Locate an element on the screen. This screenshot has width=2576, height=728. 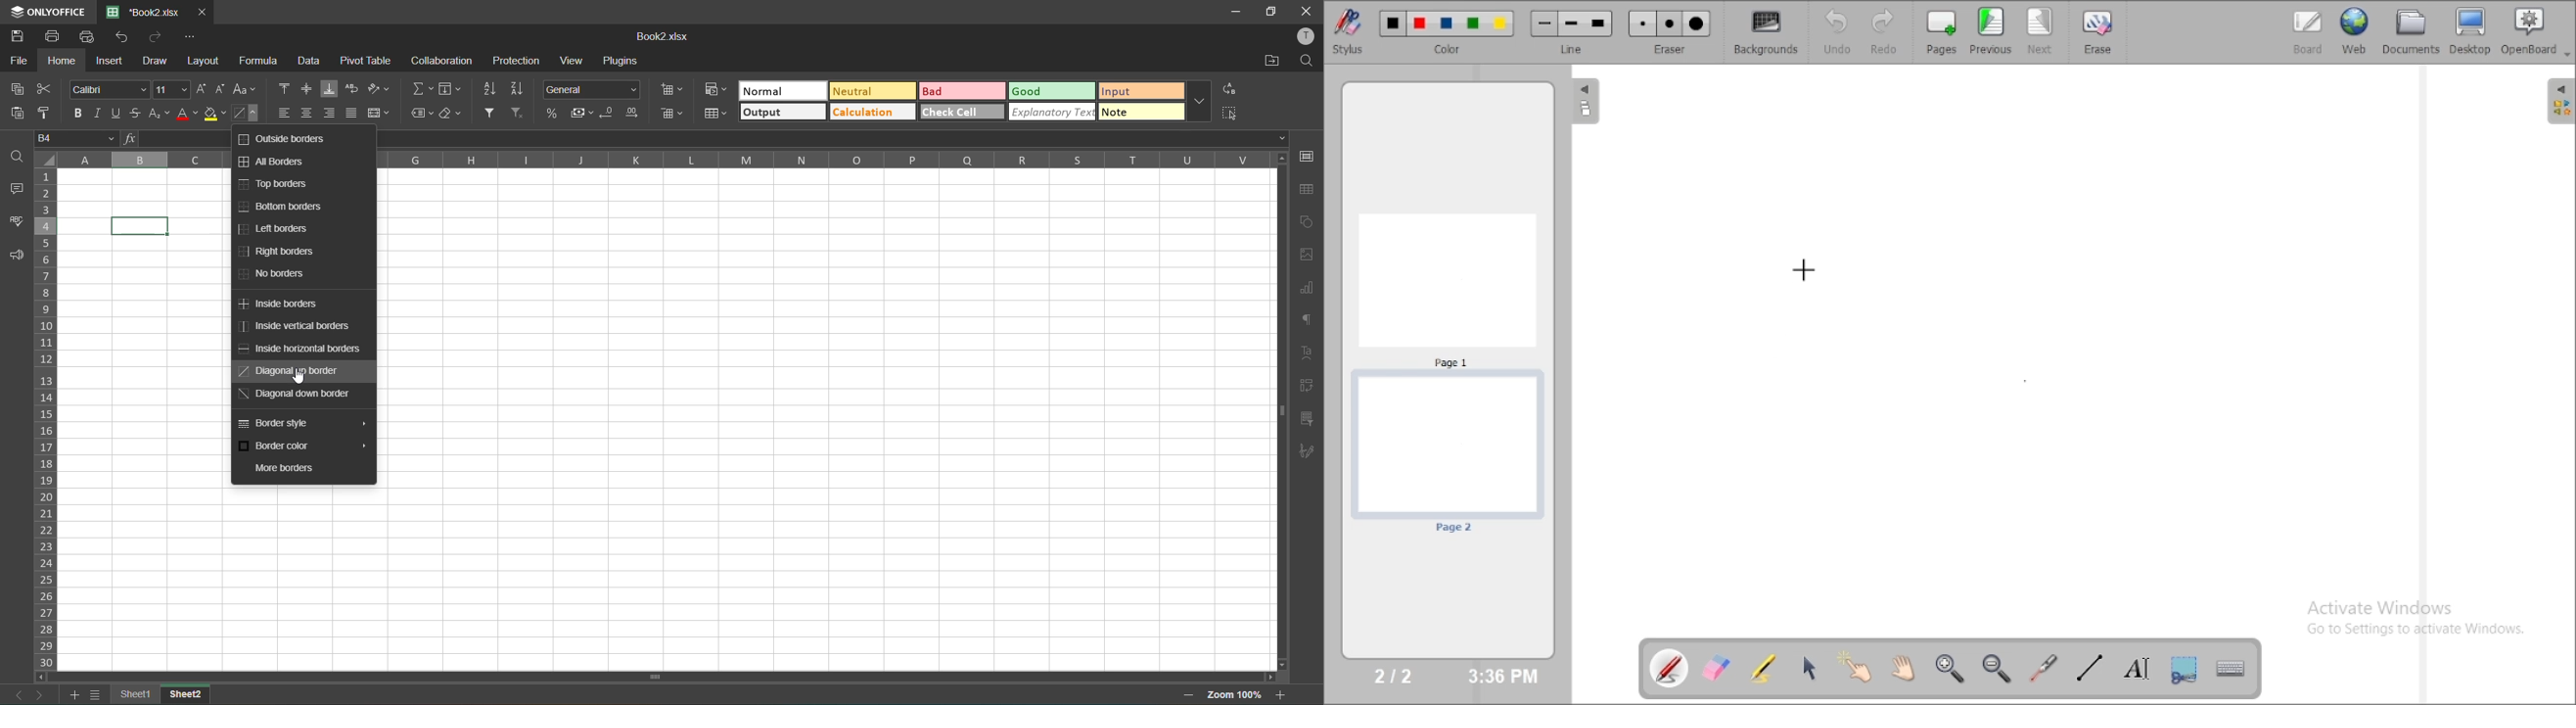
merge and center is located at coordinates (379, 113).